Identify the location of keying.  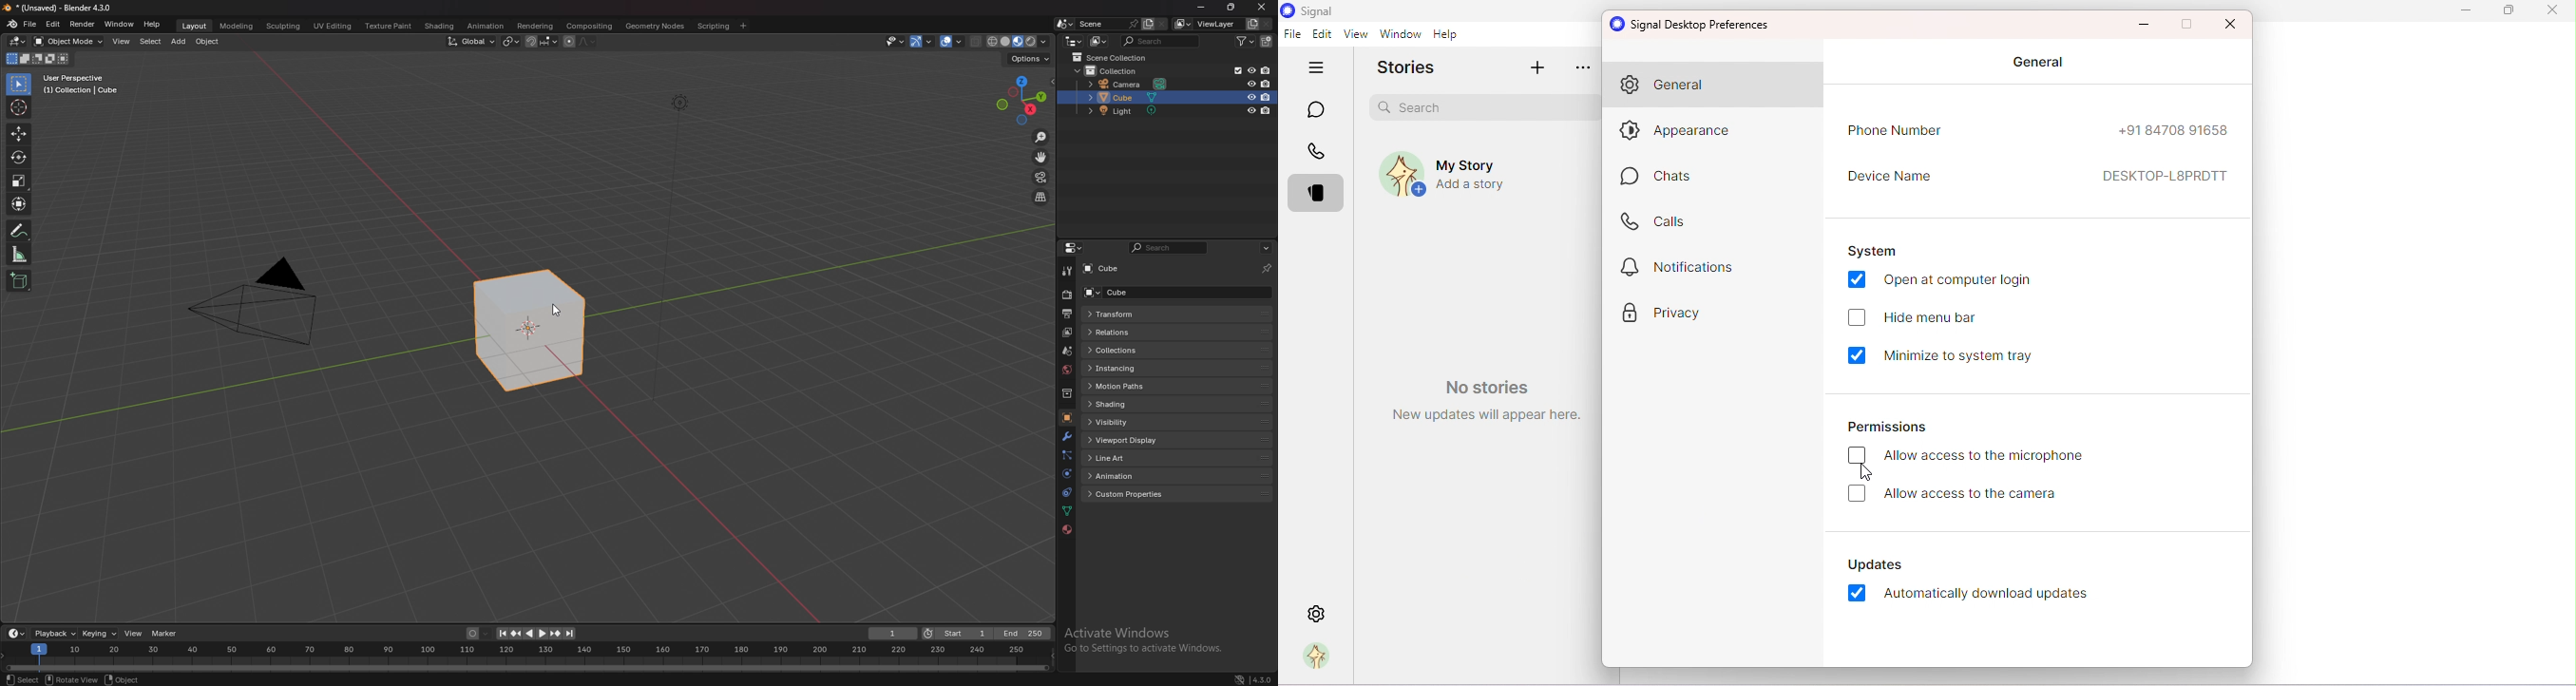
(98, 634).